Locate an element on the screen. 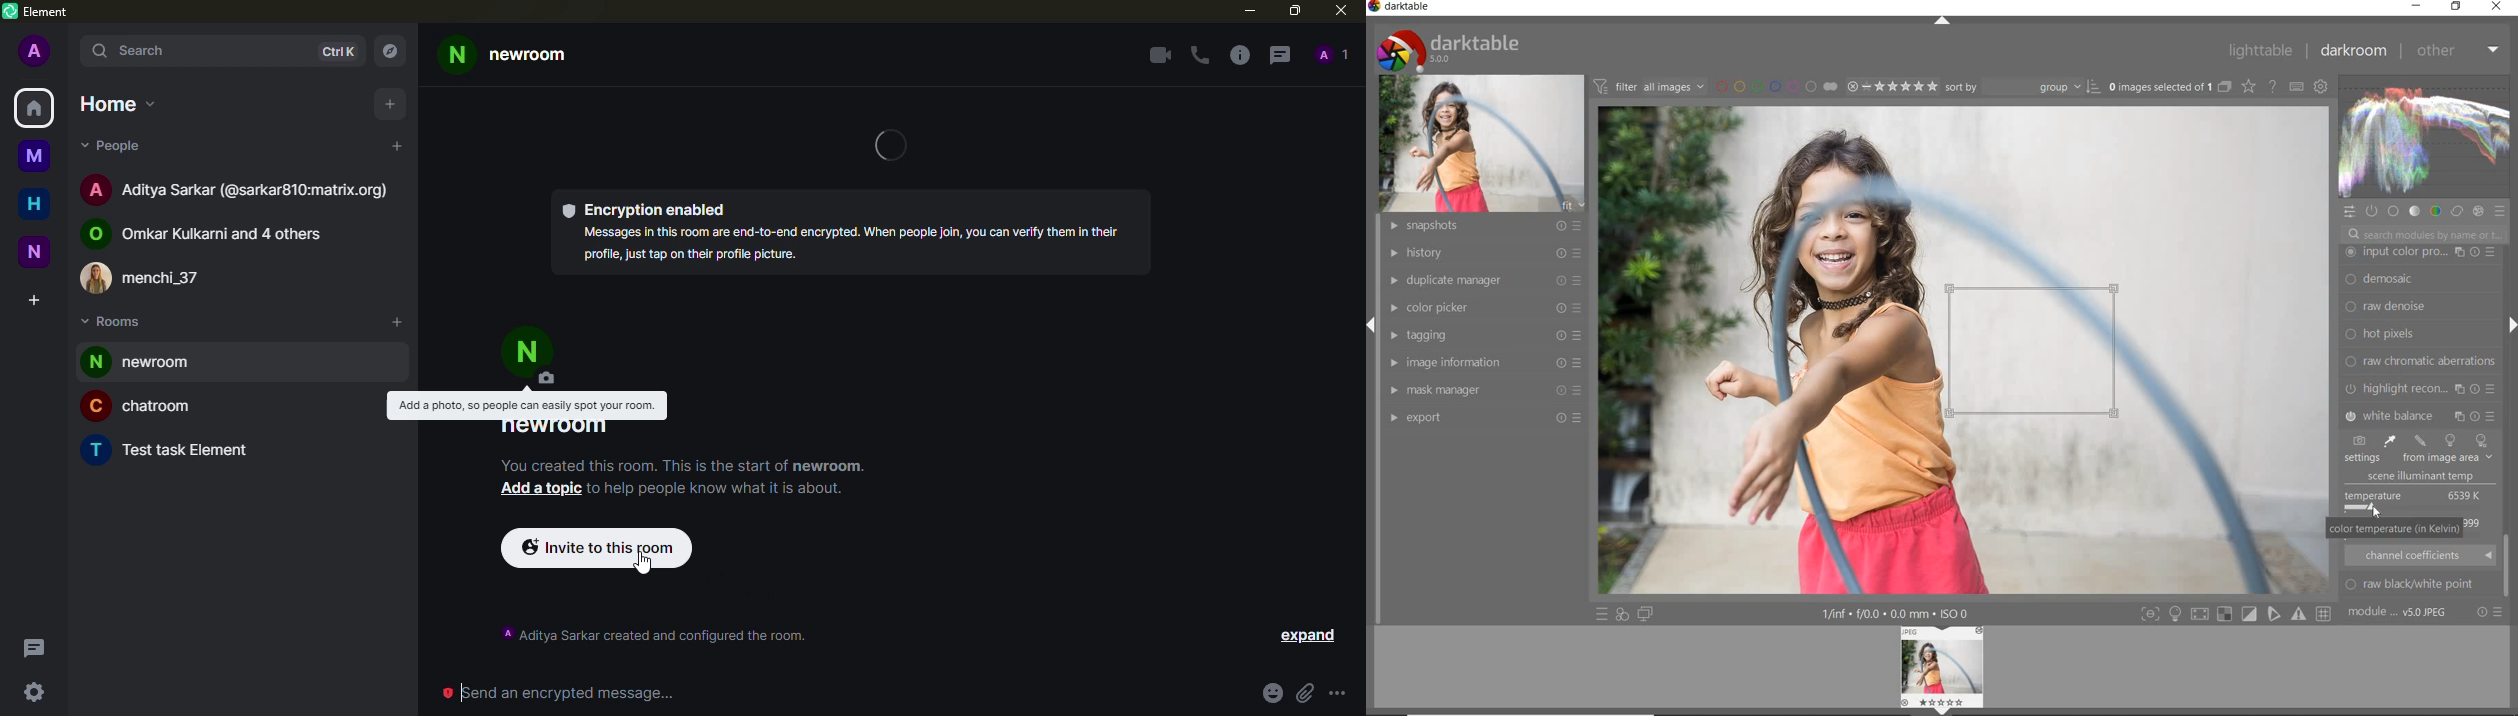  export is located at coordinates (1485, 418).